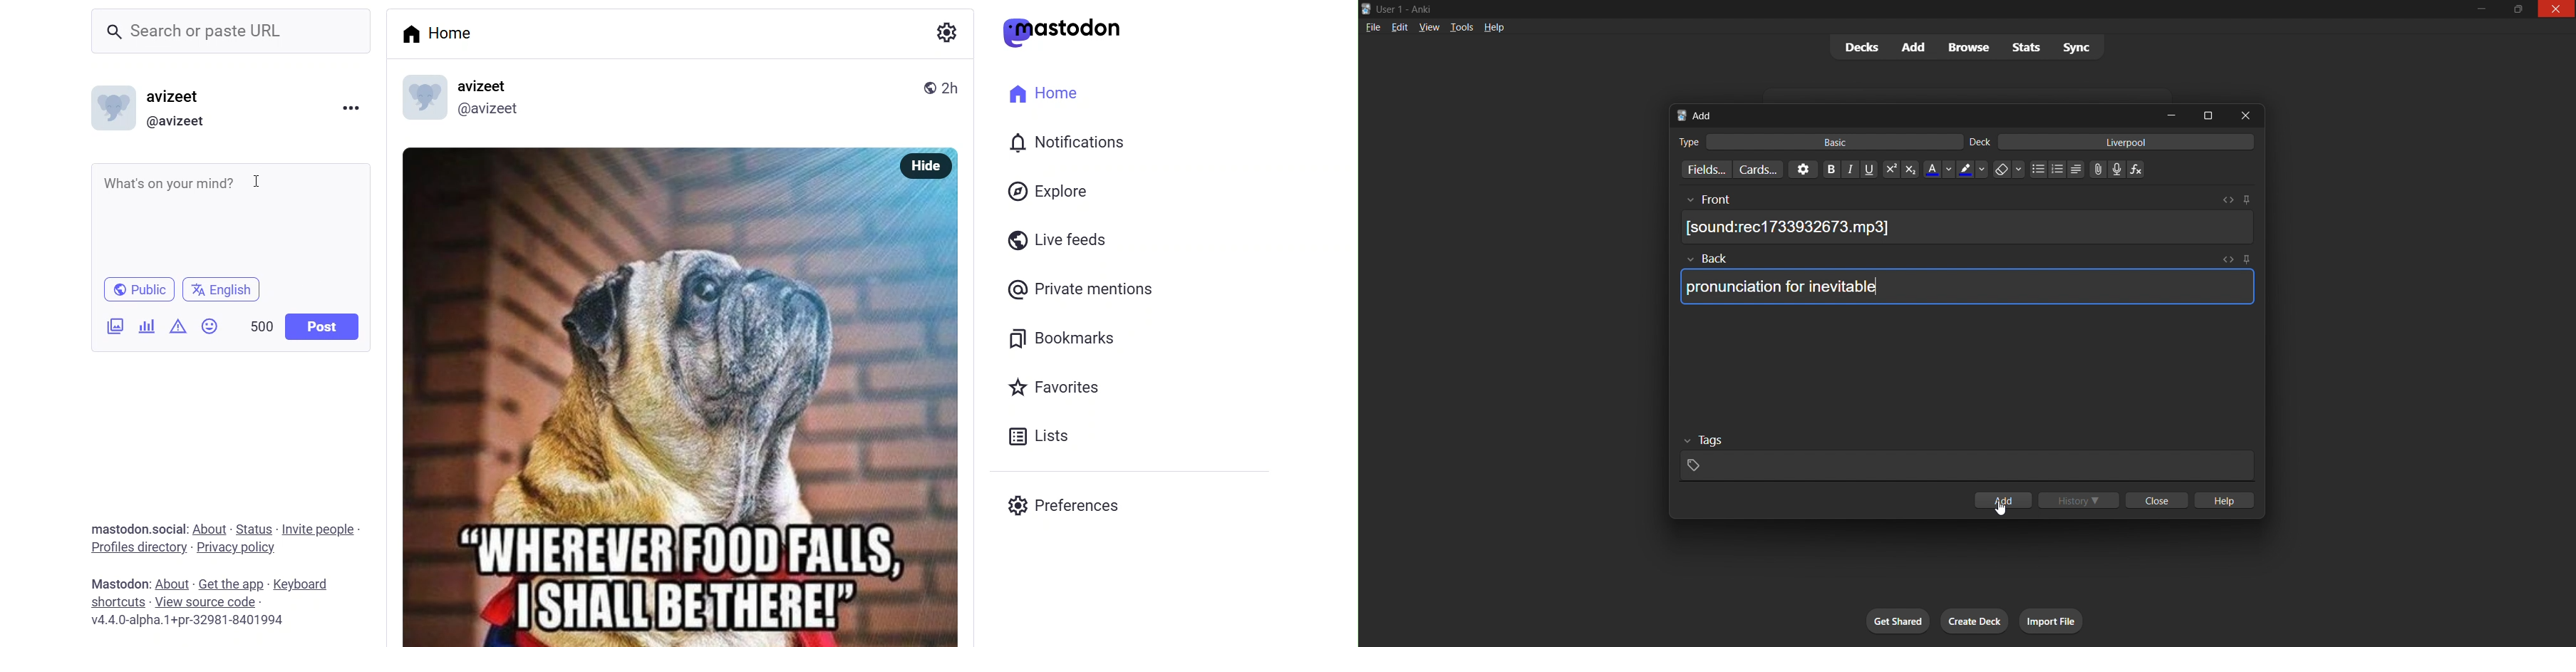  What do you see at coordinates (1910, 170) in the screenshot?
I see `subscript` at bounding box center [1910, 170].